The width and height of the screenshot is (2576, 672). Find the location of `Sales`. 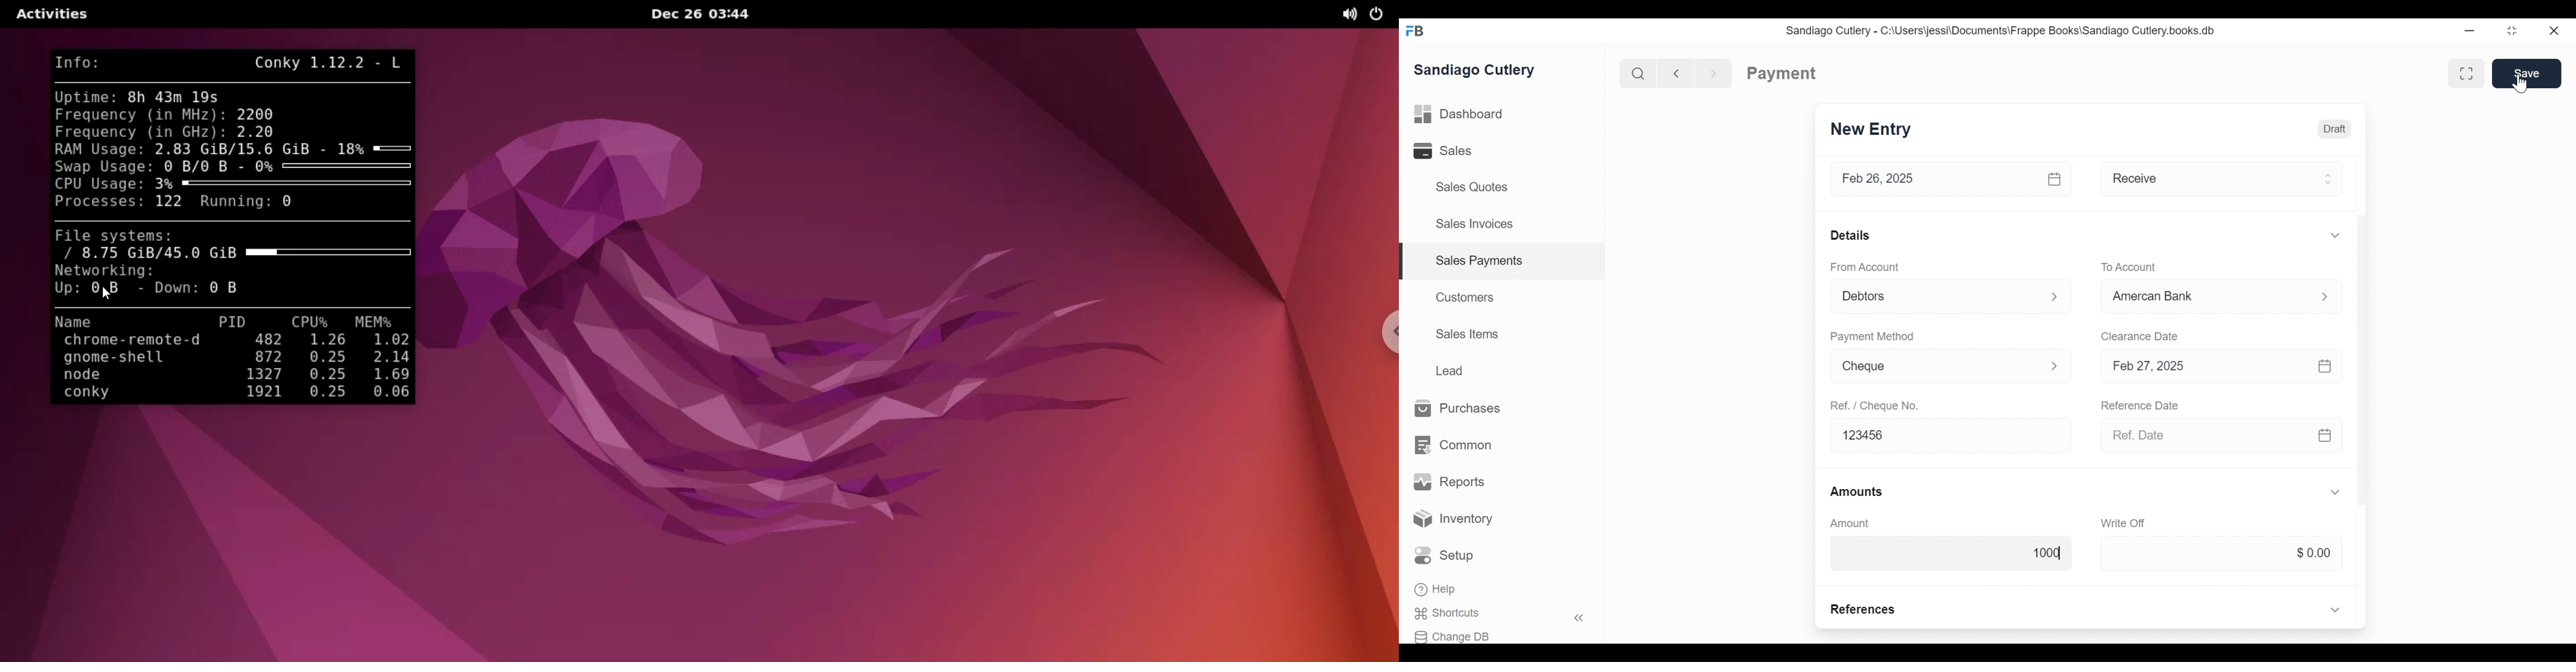

Sales is located at coordinates (1452, 151).